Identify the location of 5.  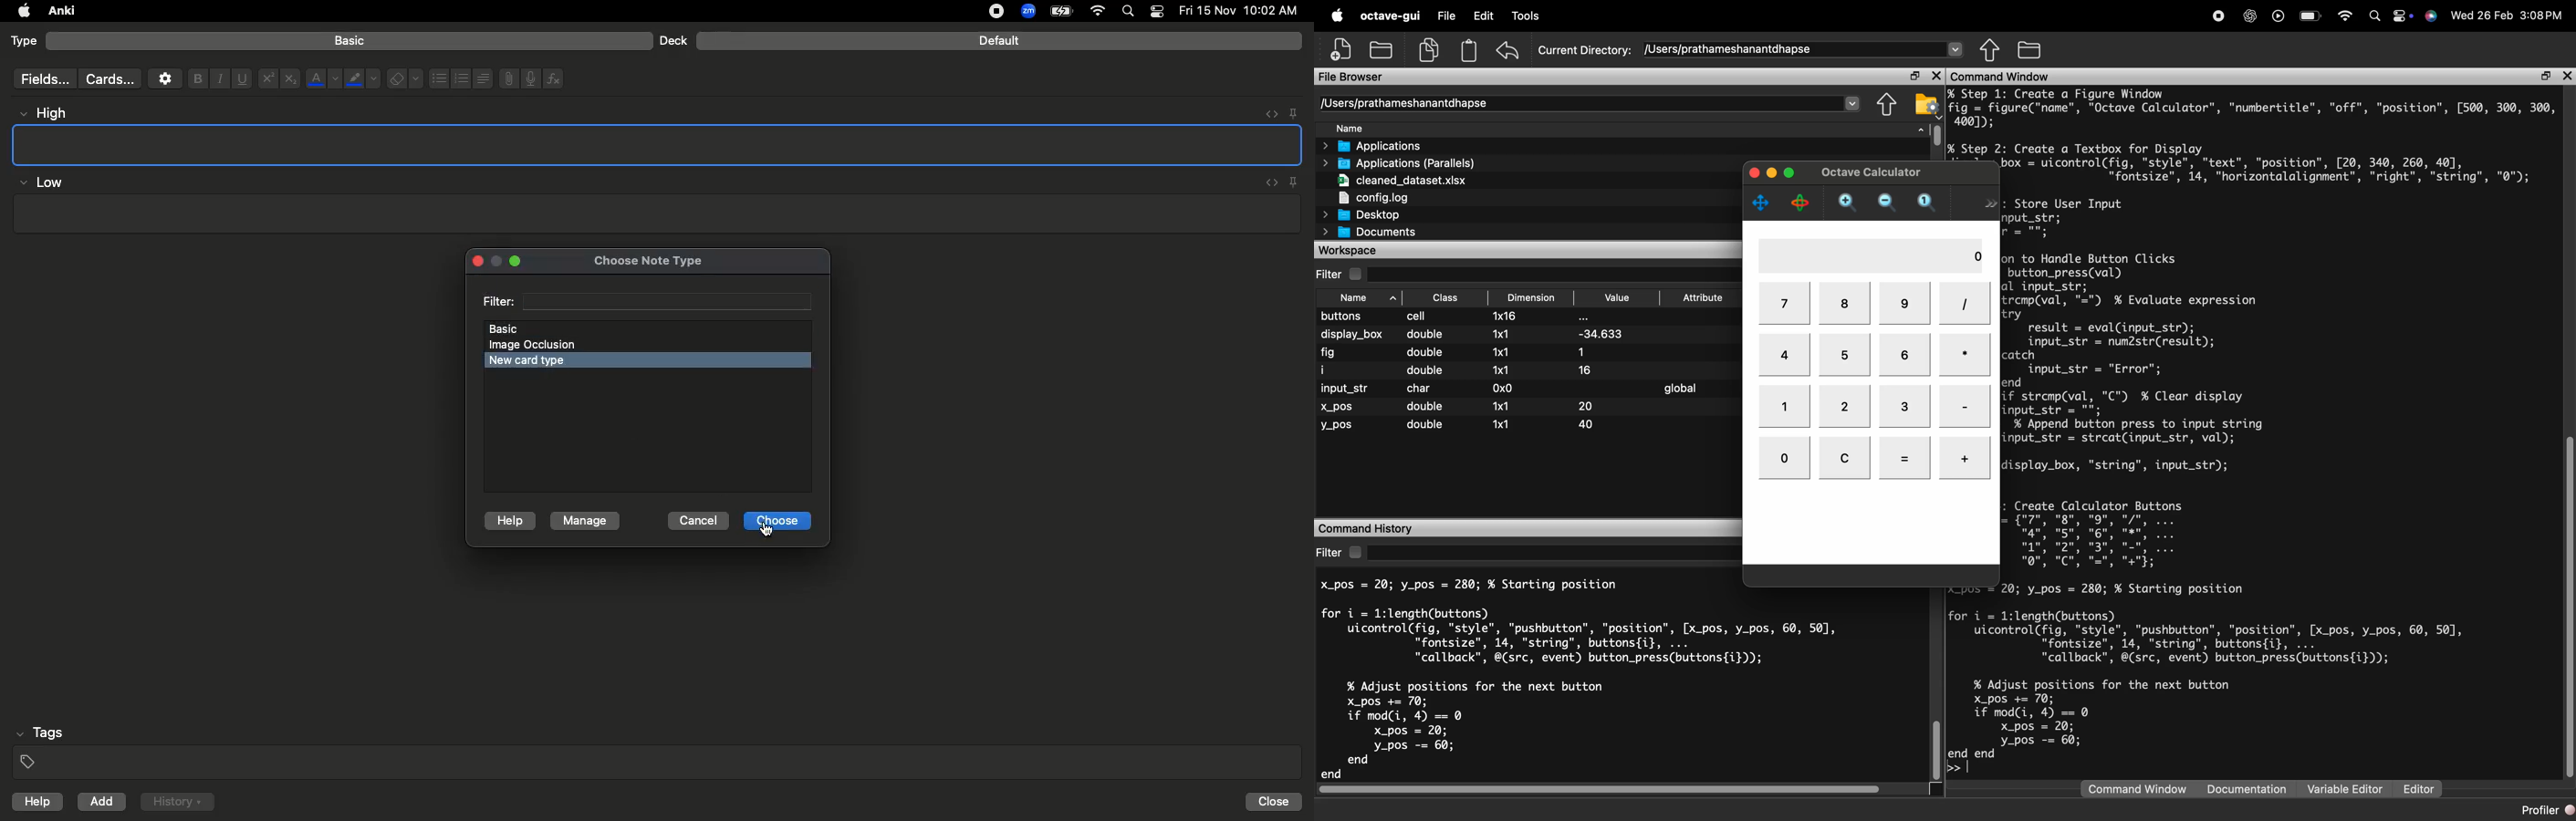
(1845, 354).